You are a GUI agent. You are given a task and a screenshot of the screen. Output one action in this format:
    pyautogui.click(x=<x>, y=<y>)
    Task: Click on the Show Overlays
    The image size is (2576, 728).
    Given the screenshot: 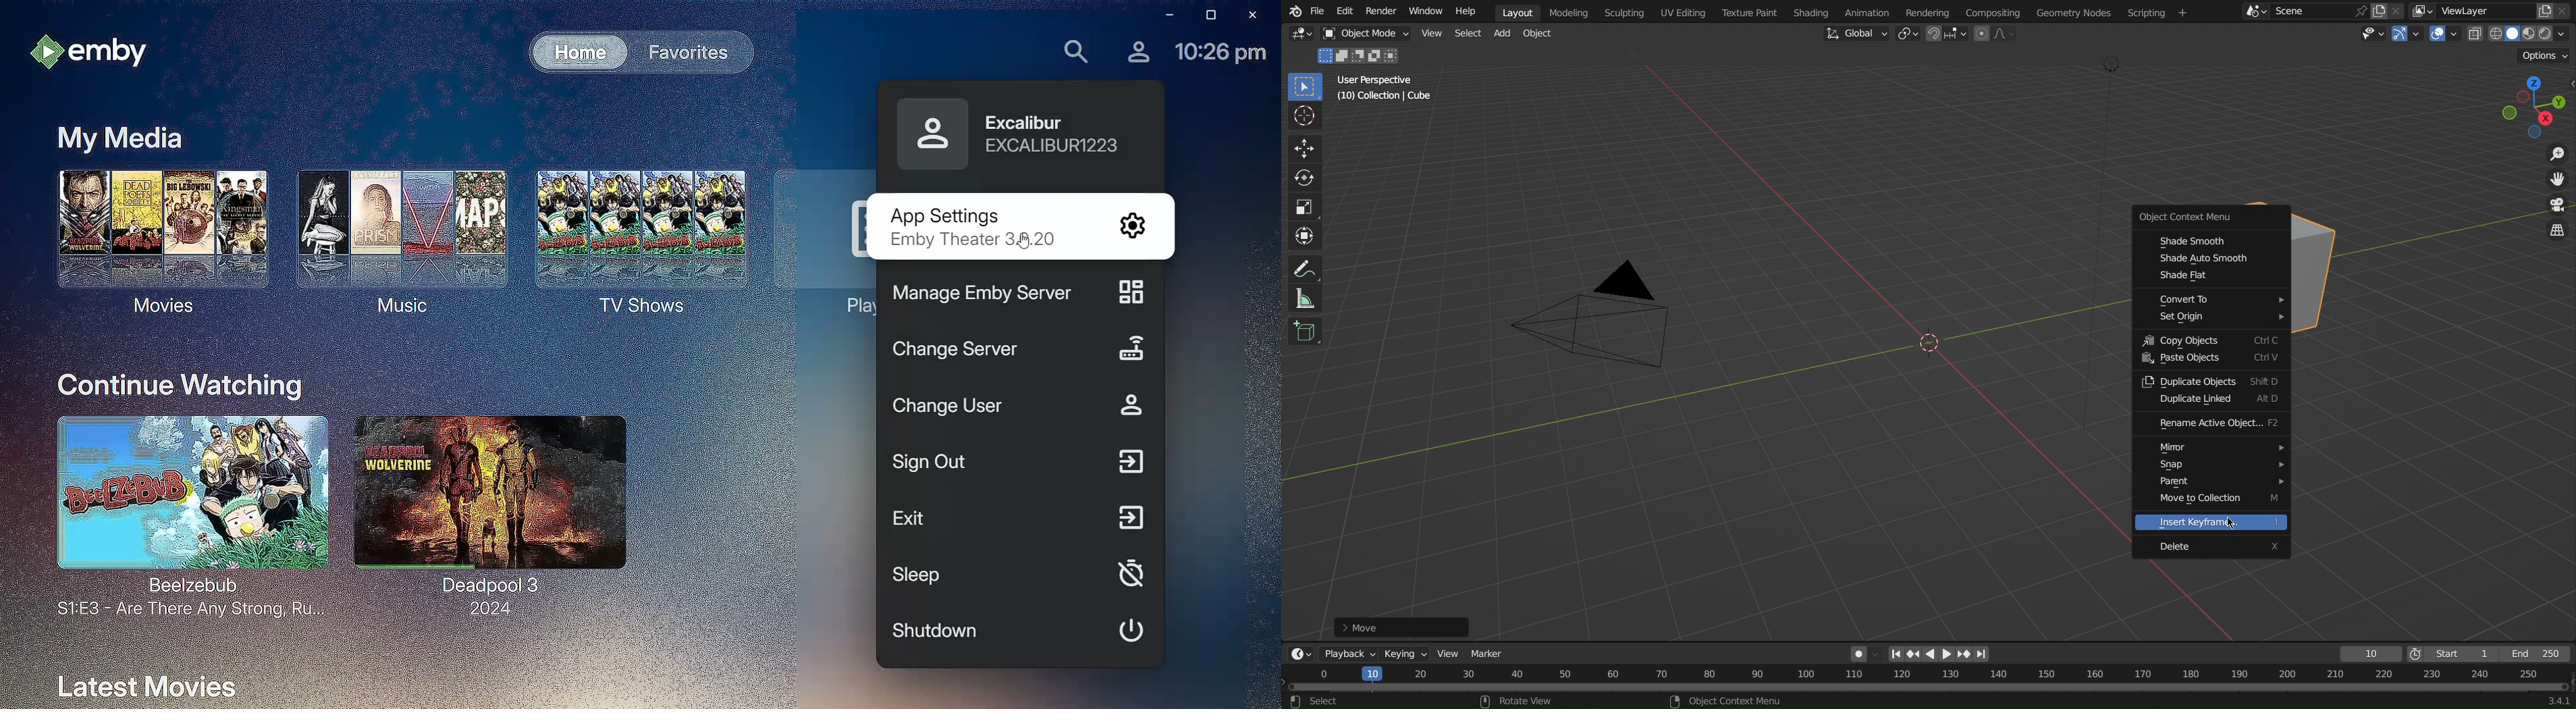 What is the action you would take?
    pyautogui.click(x=2445, y=34)
    